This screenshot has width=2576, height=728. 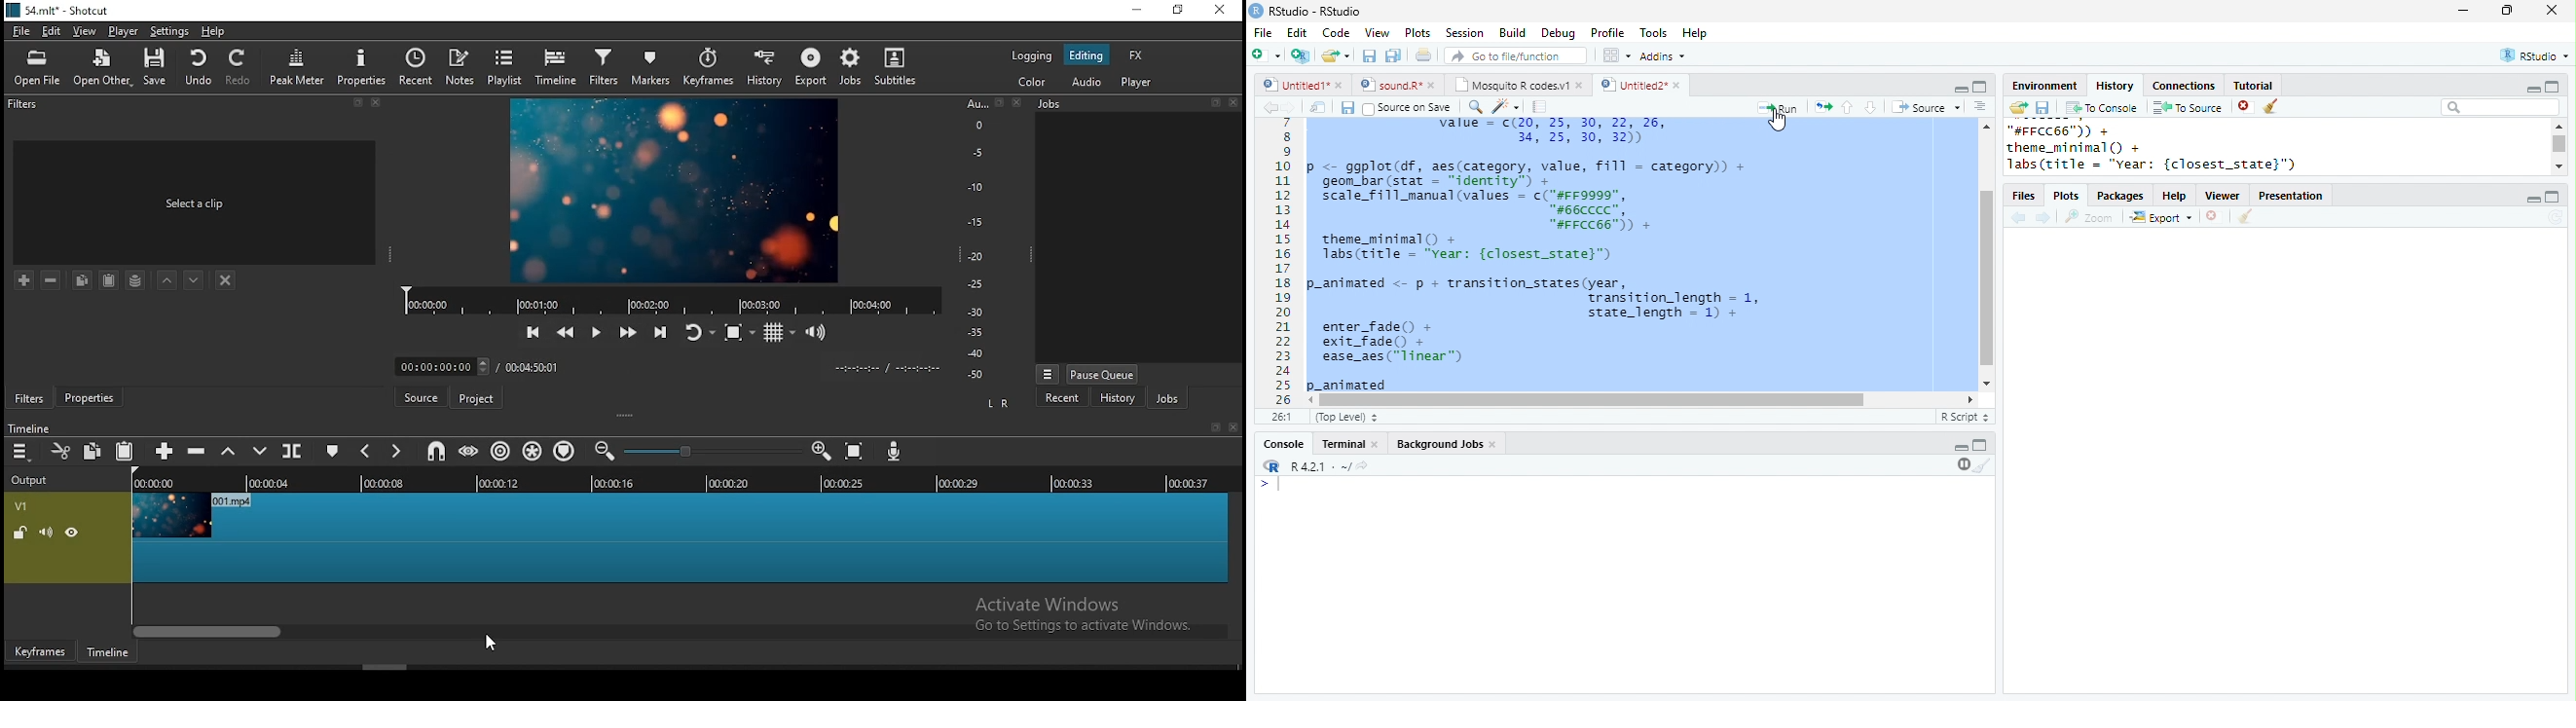 What do you see at coordinates (1961, 448) in the screenshot?
I see `minimize` at bounding box center [1961, 448].